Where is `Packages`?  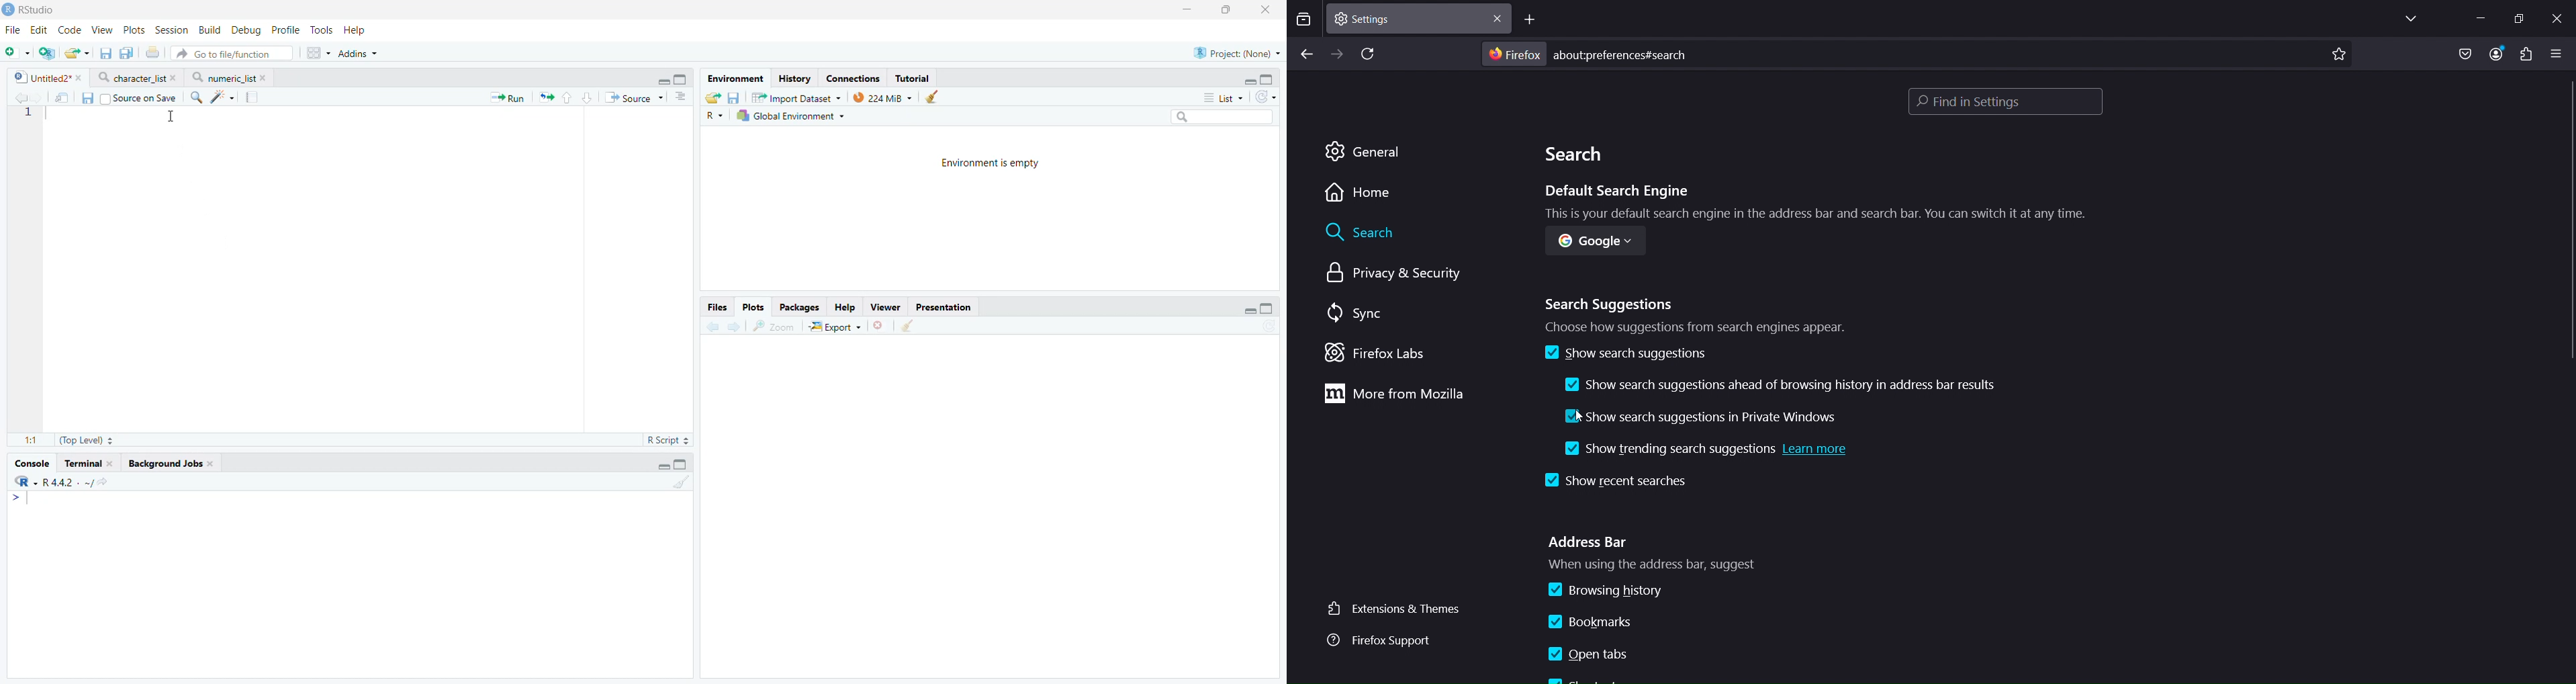
Packages is located at coordinates (801, 306).